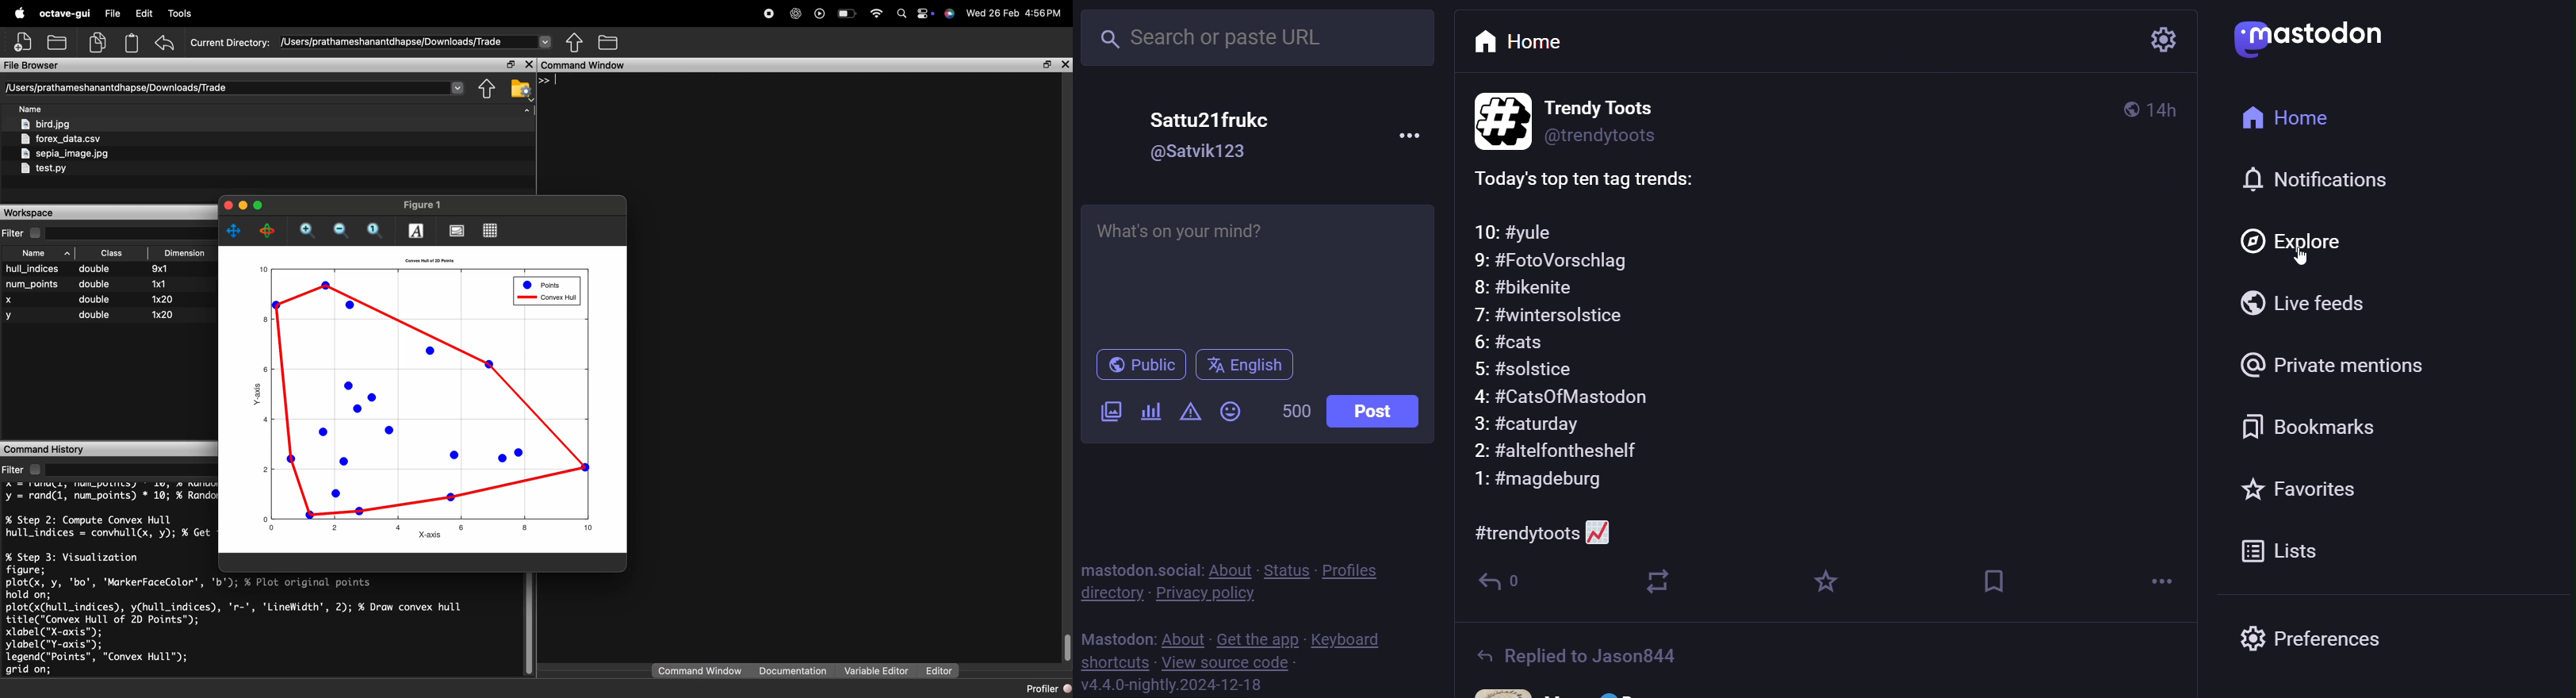  Describe the element at coordinates (1252, 366) in the screenshot. I see `english` at that location.